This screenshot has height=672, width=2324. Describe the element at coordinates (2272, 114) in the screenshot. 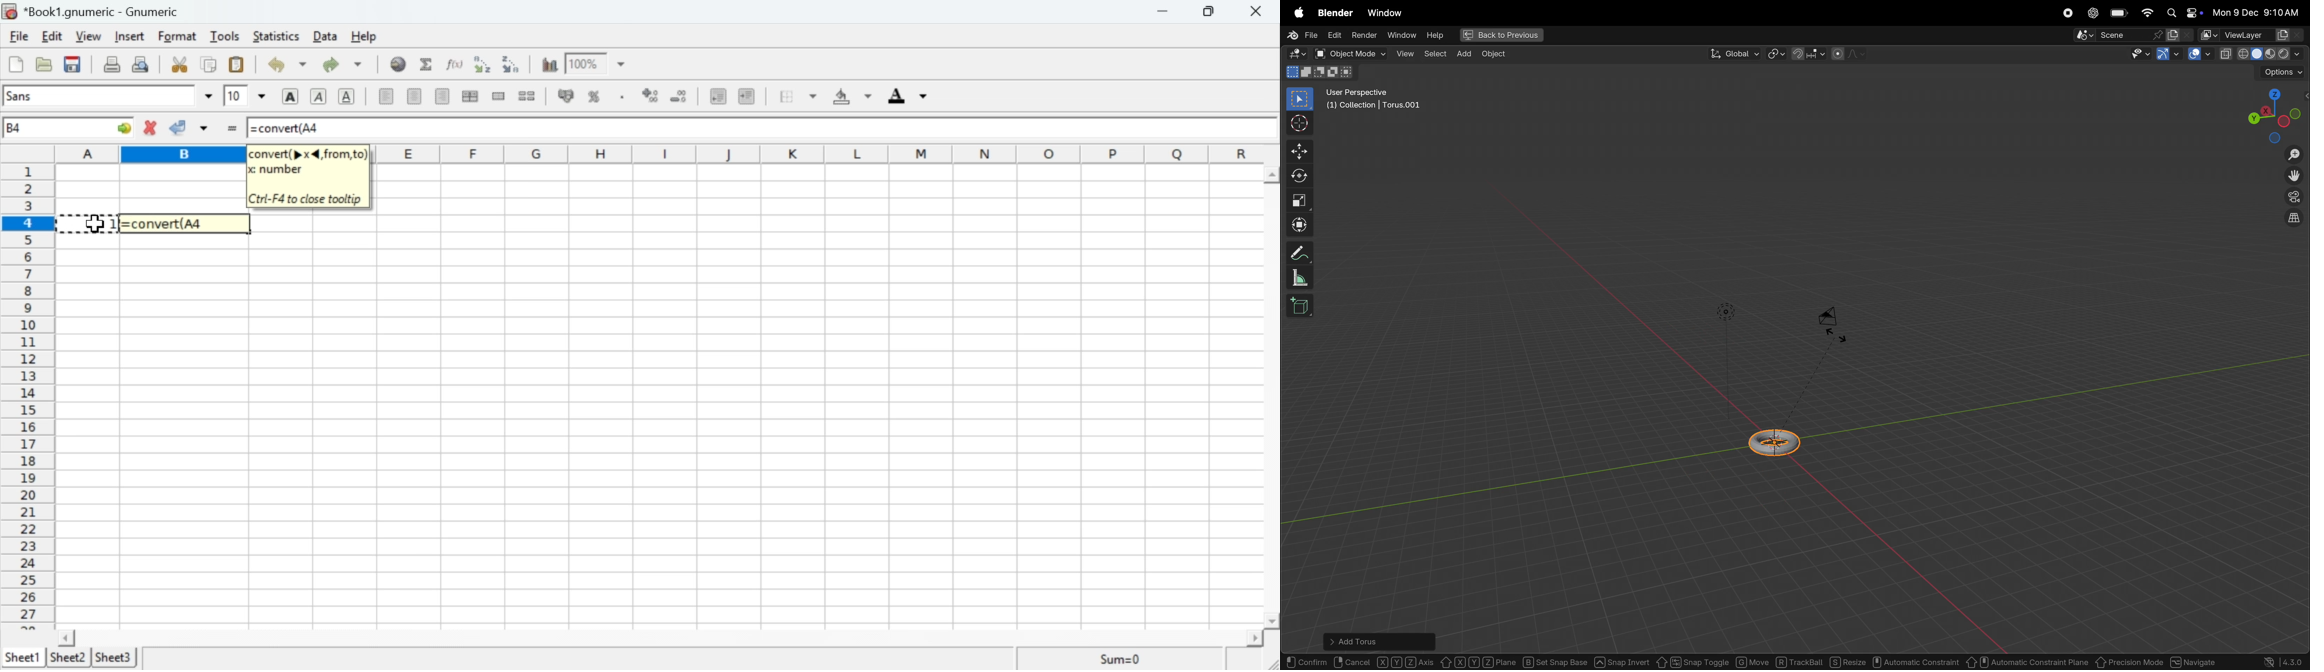

I see `view point` at that location.